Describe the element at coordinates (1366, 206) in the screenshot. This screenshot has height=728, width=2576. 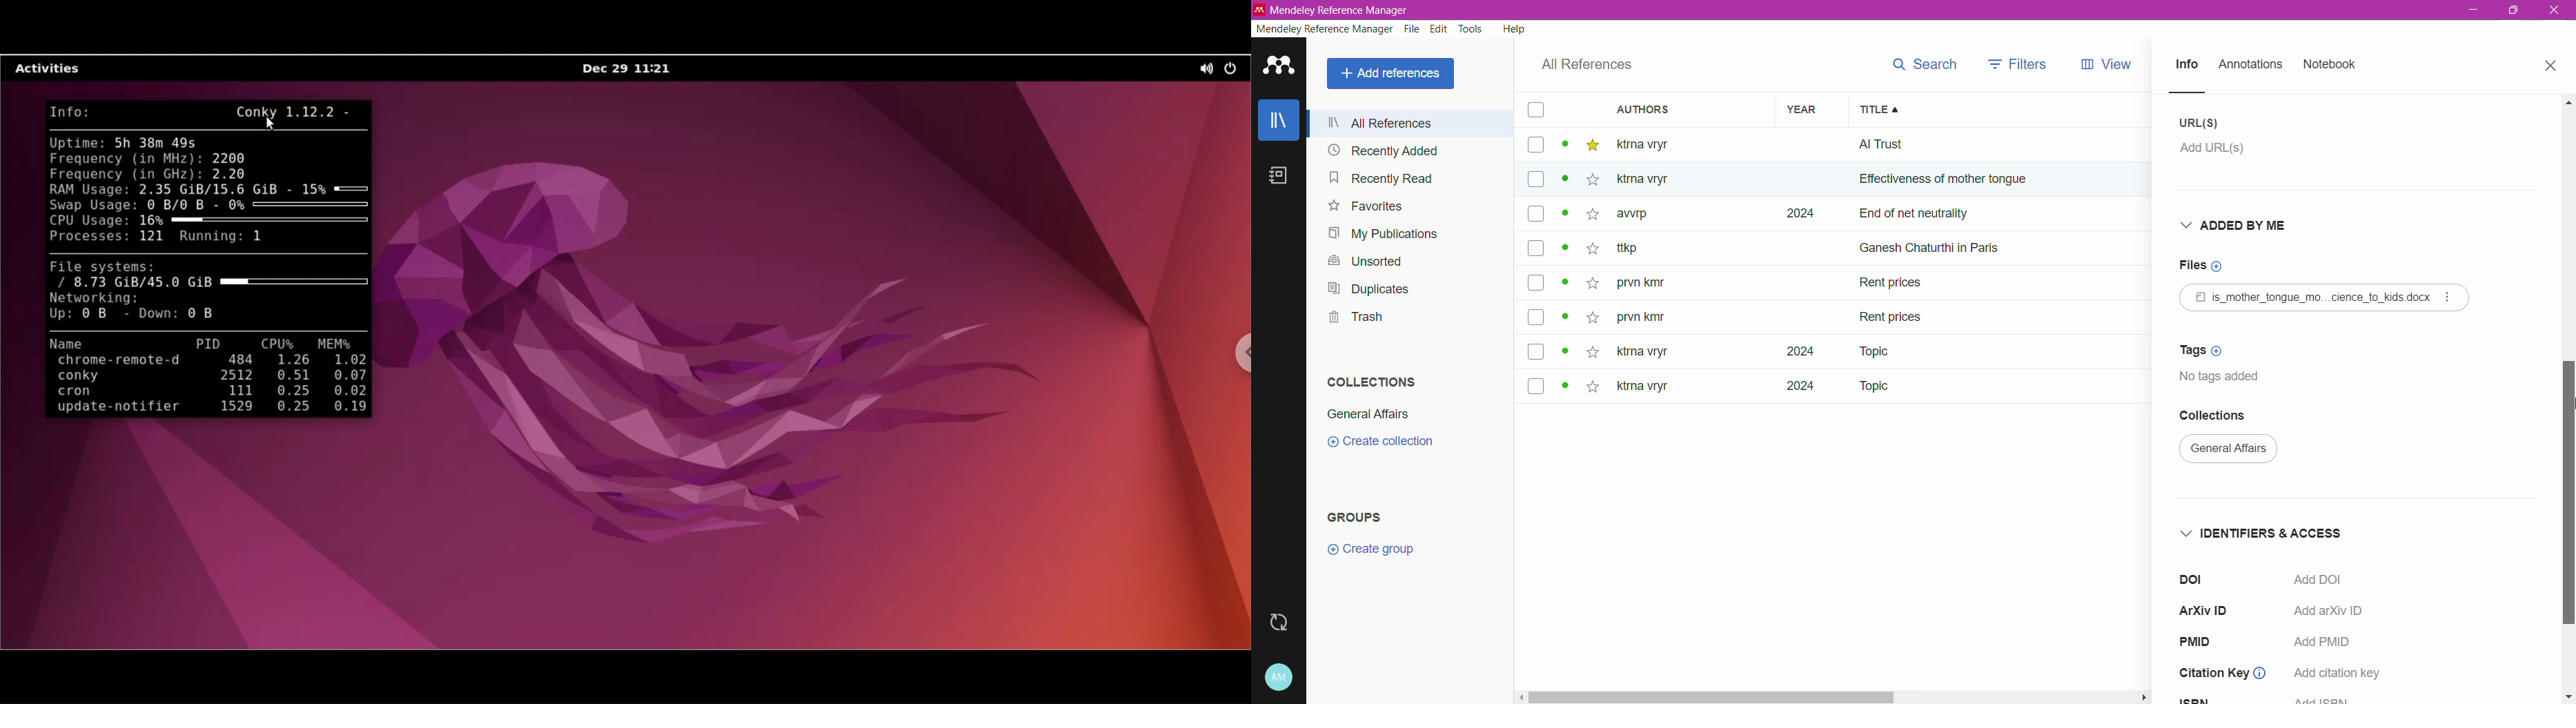
I see `Favorites` at that location.